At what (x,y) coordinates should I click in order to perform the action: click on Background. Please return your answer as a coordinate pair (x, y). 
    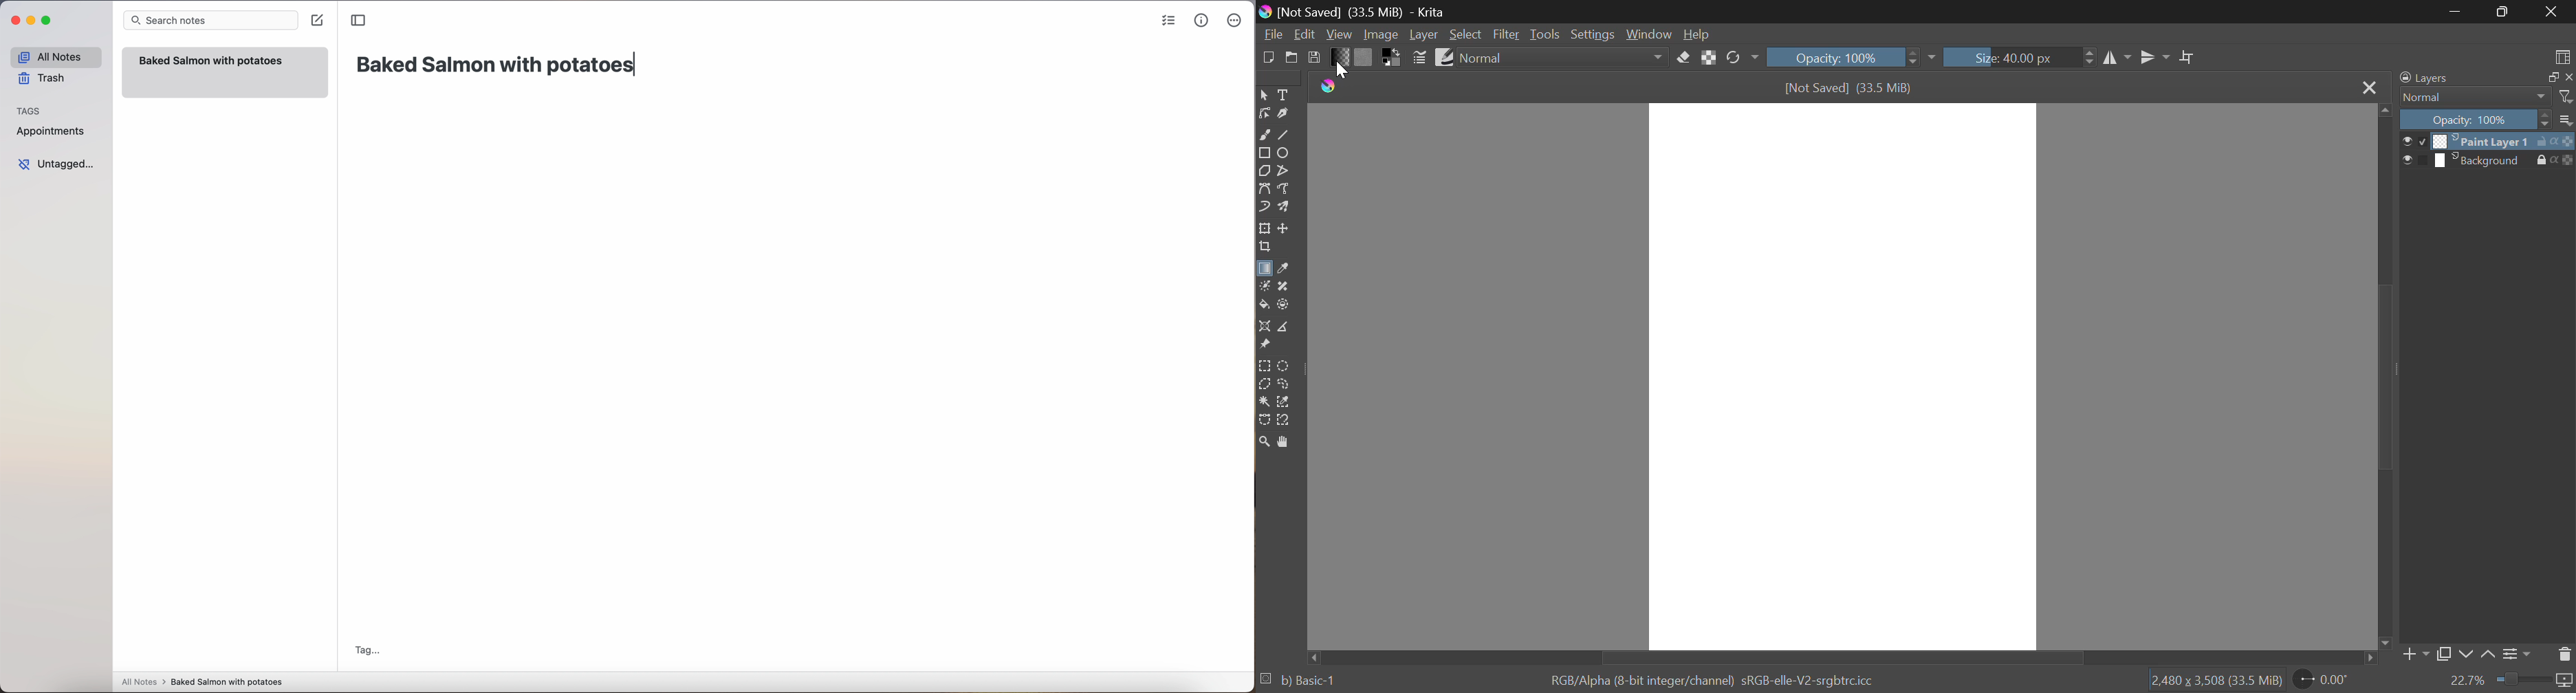
    Looking at the image, I should click on (2485, 160).